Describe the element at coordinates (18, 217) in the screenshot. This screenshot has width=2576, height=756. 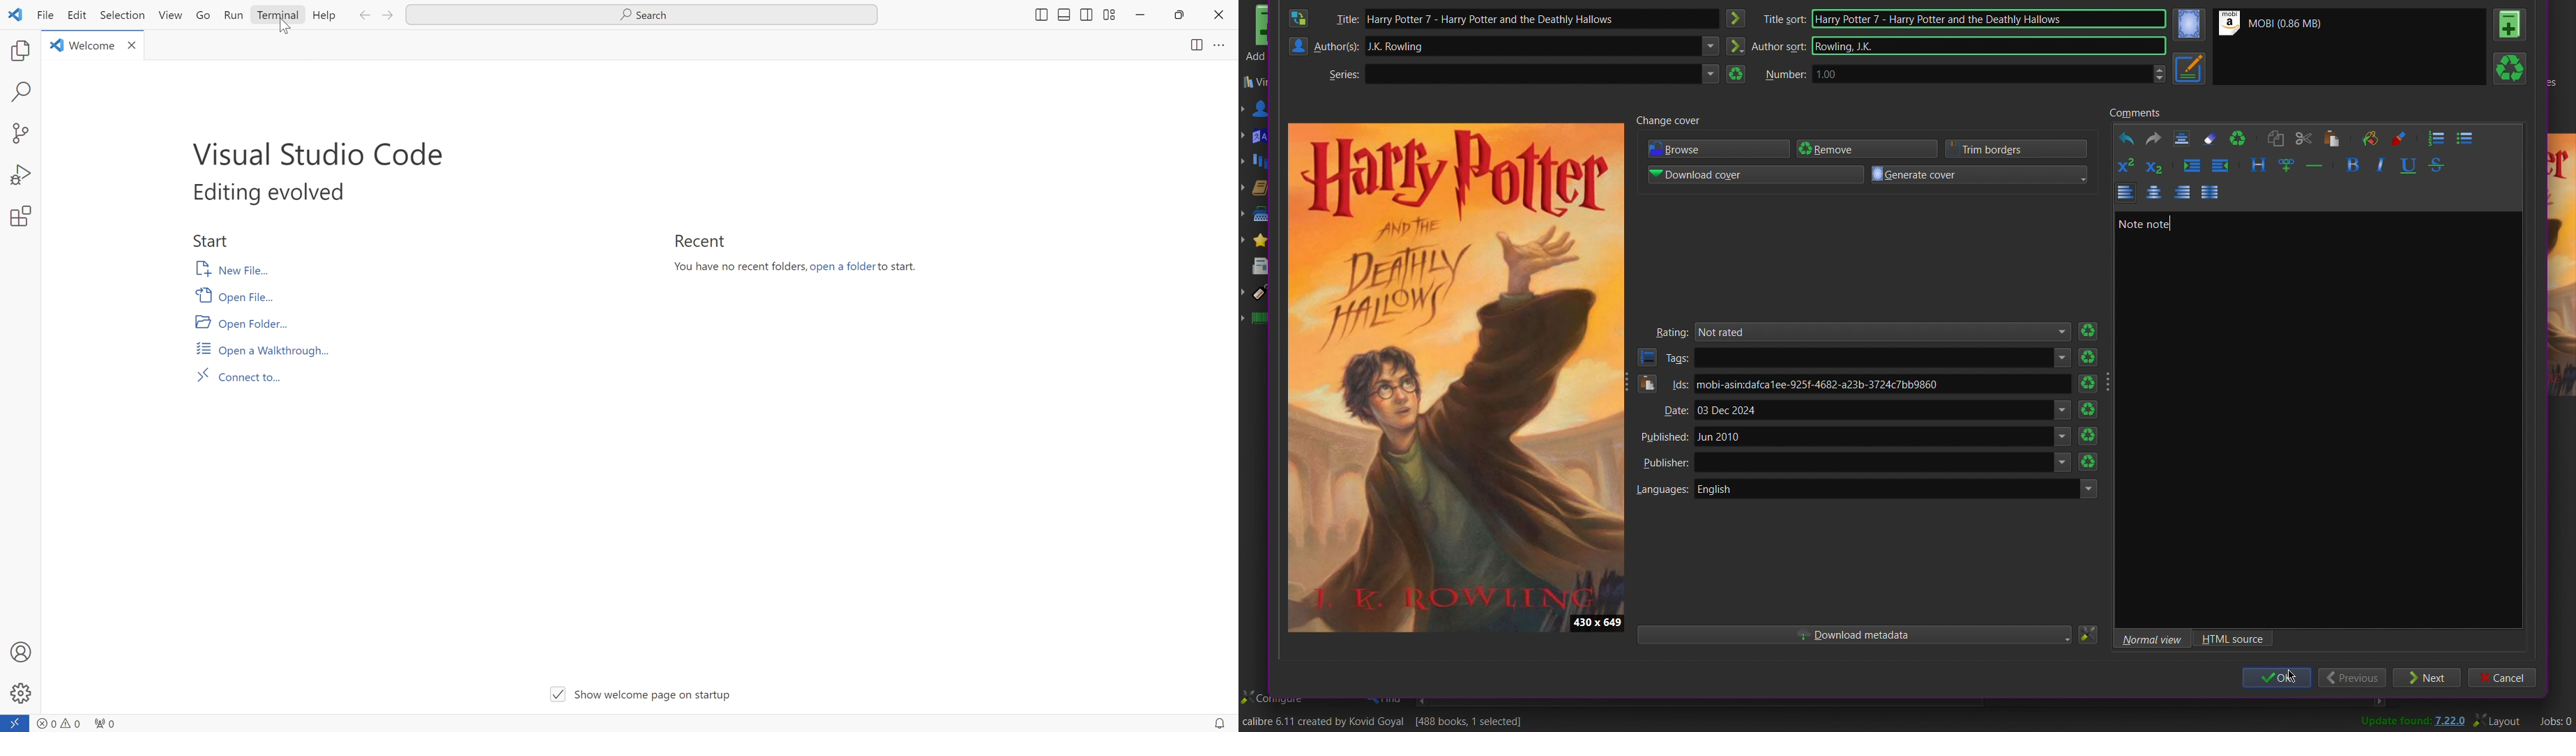
I see `extensions` at that location.